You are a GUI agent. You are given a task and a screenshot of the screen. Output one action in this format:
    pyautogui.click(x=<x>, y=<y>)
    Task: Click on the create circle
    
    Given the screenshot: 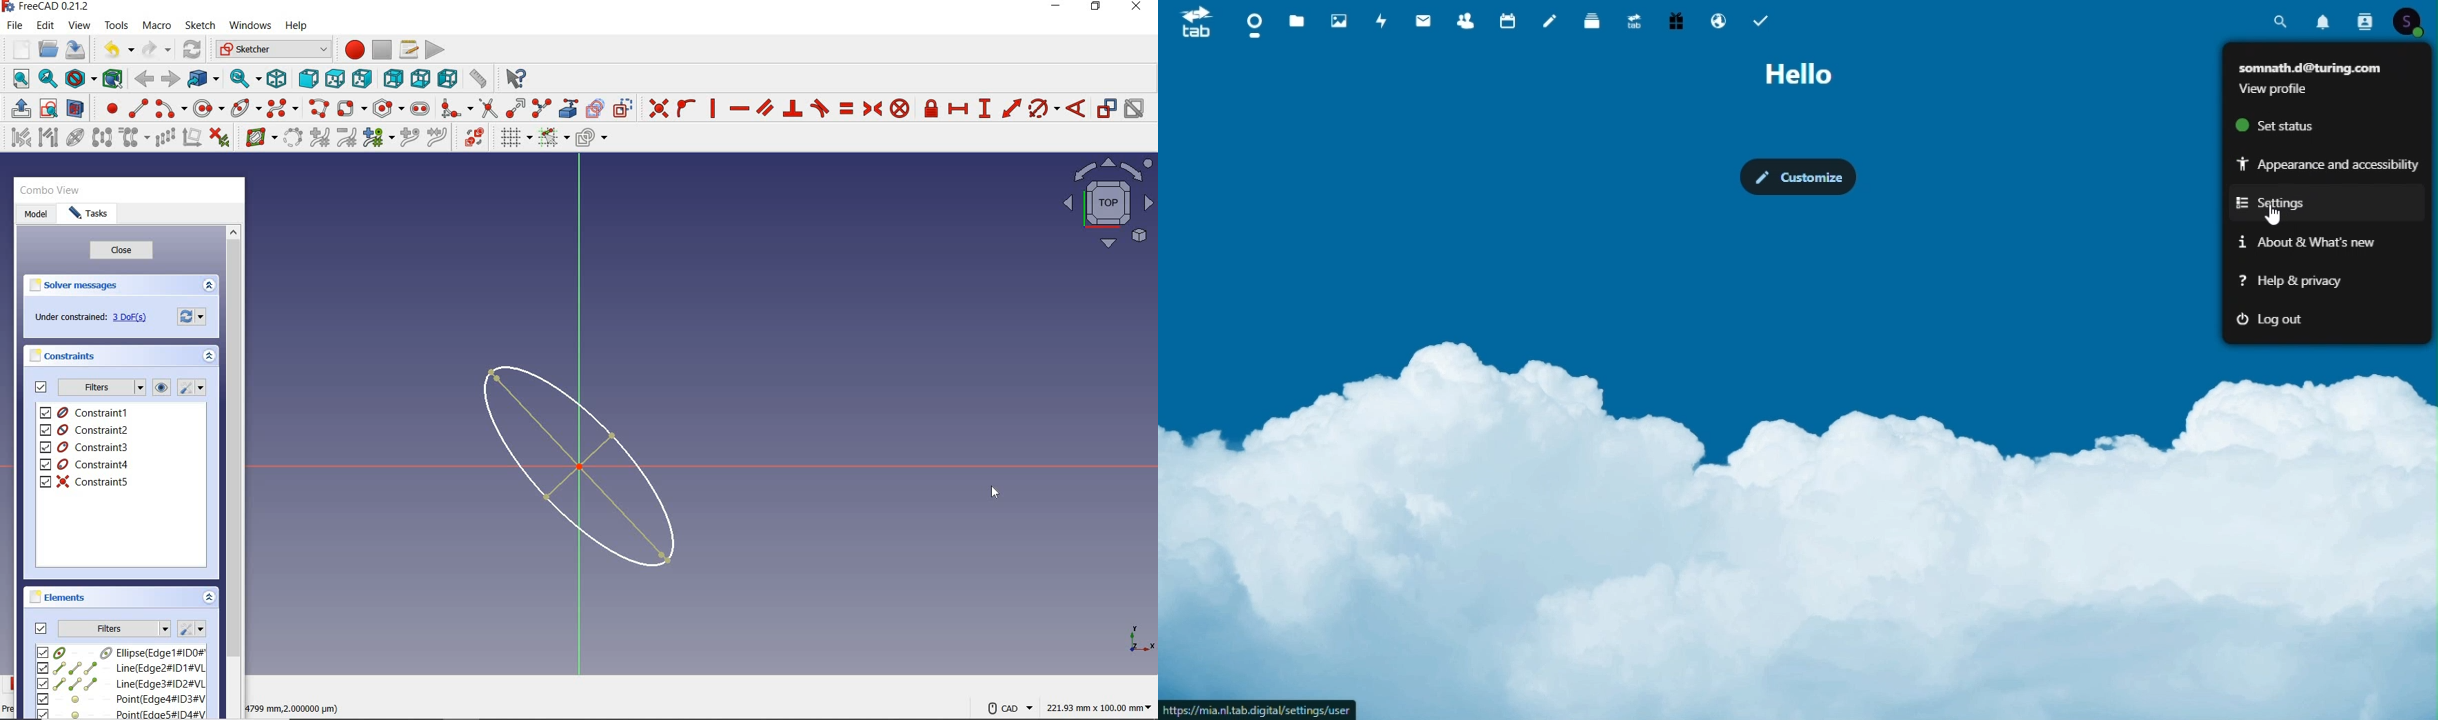 What is the action you would take?
    pyautogui.click(x=209, y=106)
    